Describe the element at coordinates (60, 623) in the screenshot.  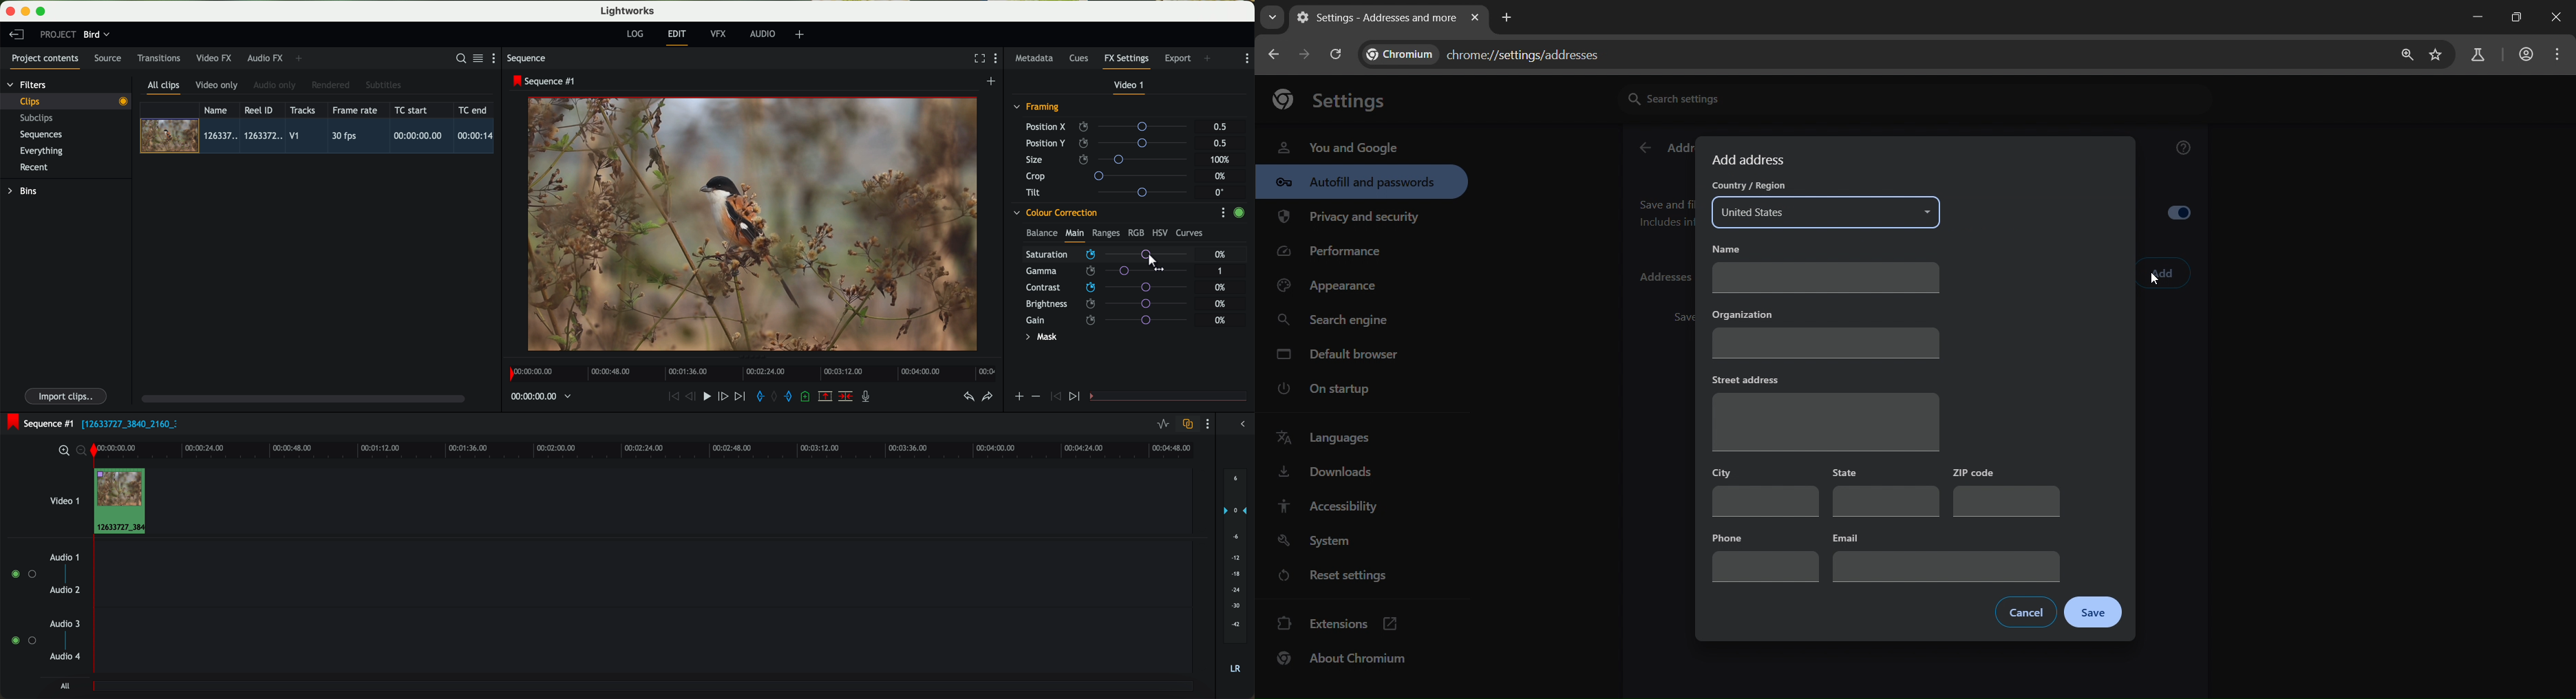
I see `audio 3` at that location.